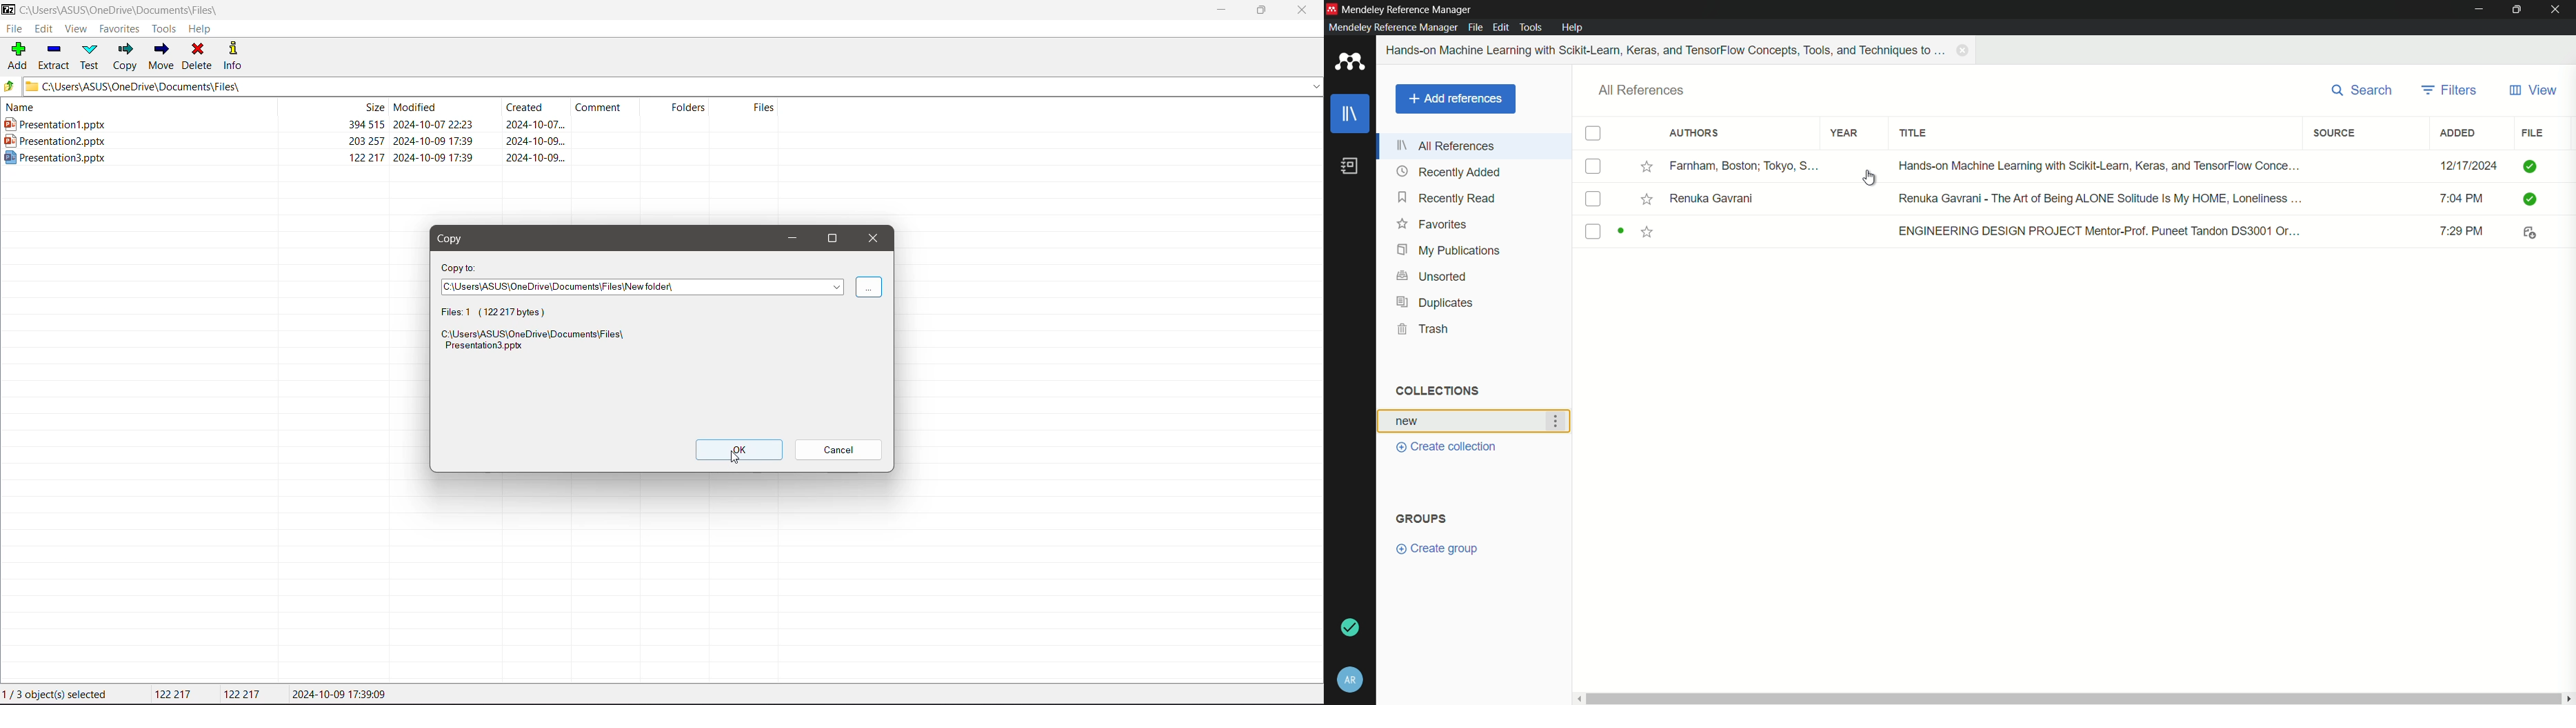  I want to click on app icon, so click(1350, 64).